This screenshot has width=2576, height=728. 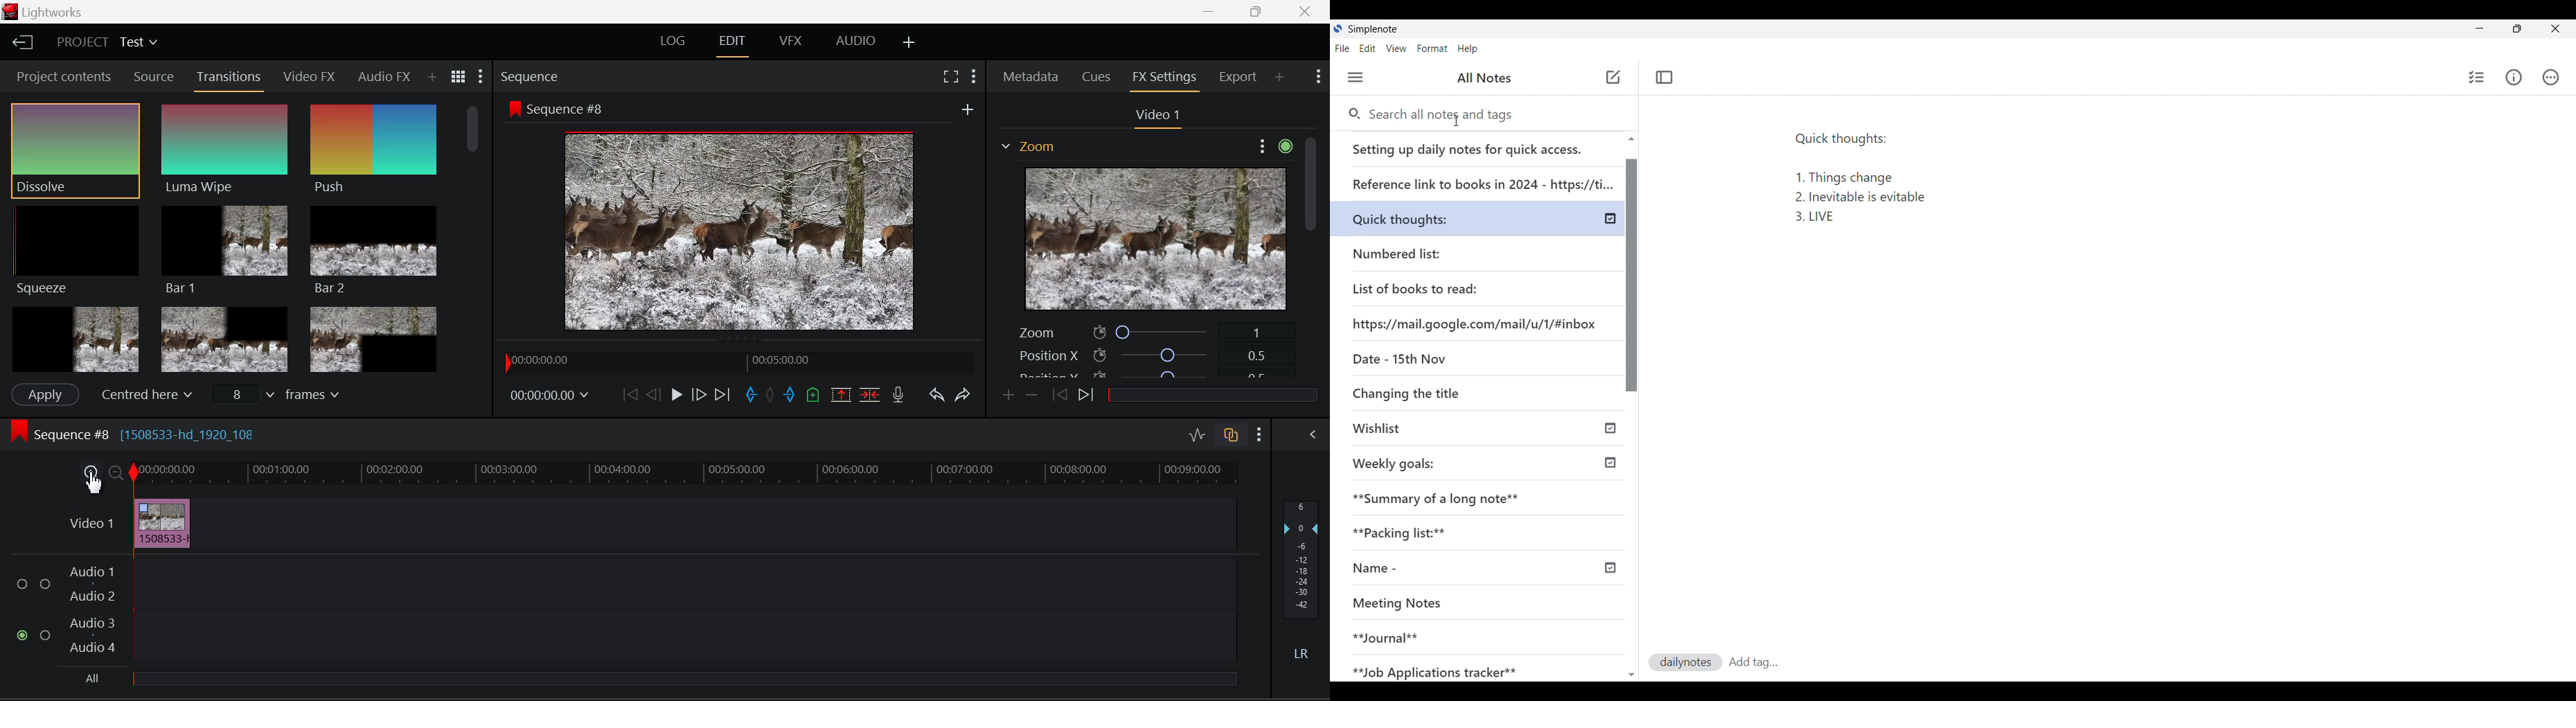 I want to click on Job Application tracker, so click(x=1442, y=669).